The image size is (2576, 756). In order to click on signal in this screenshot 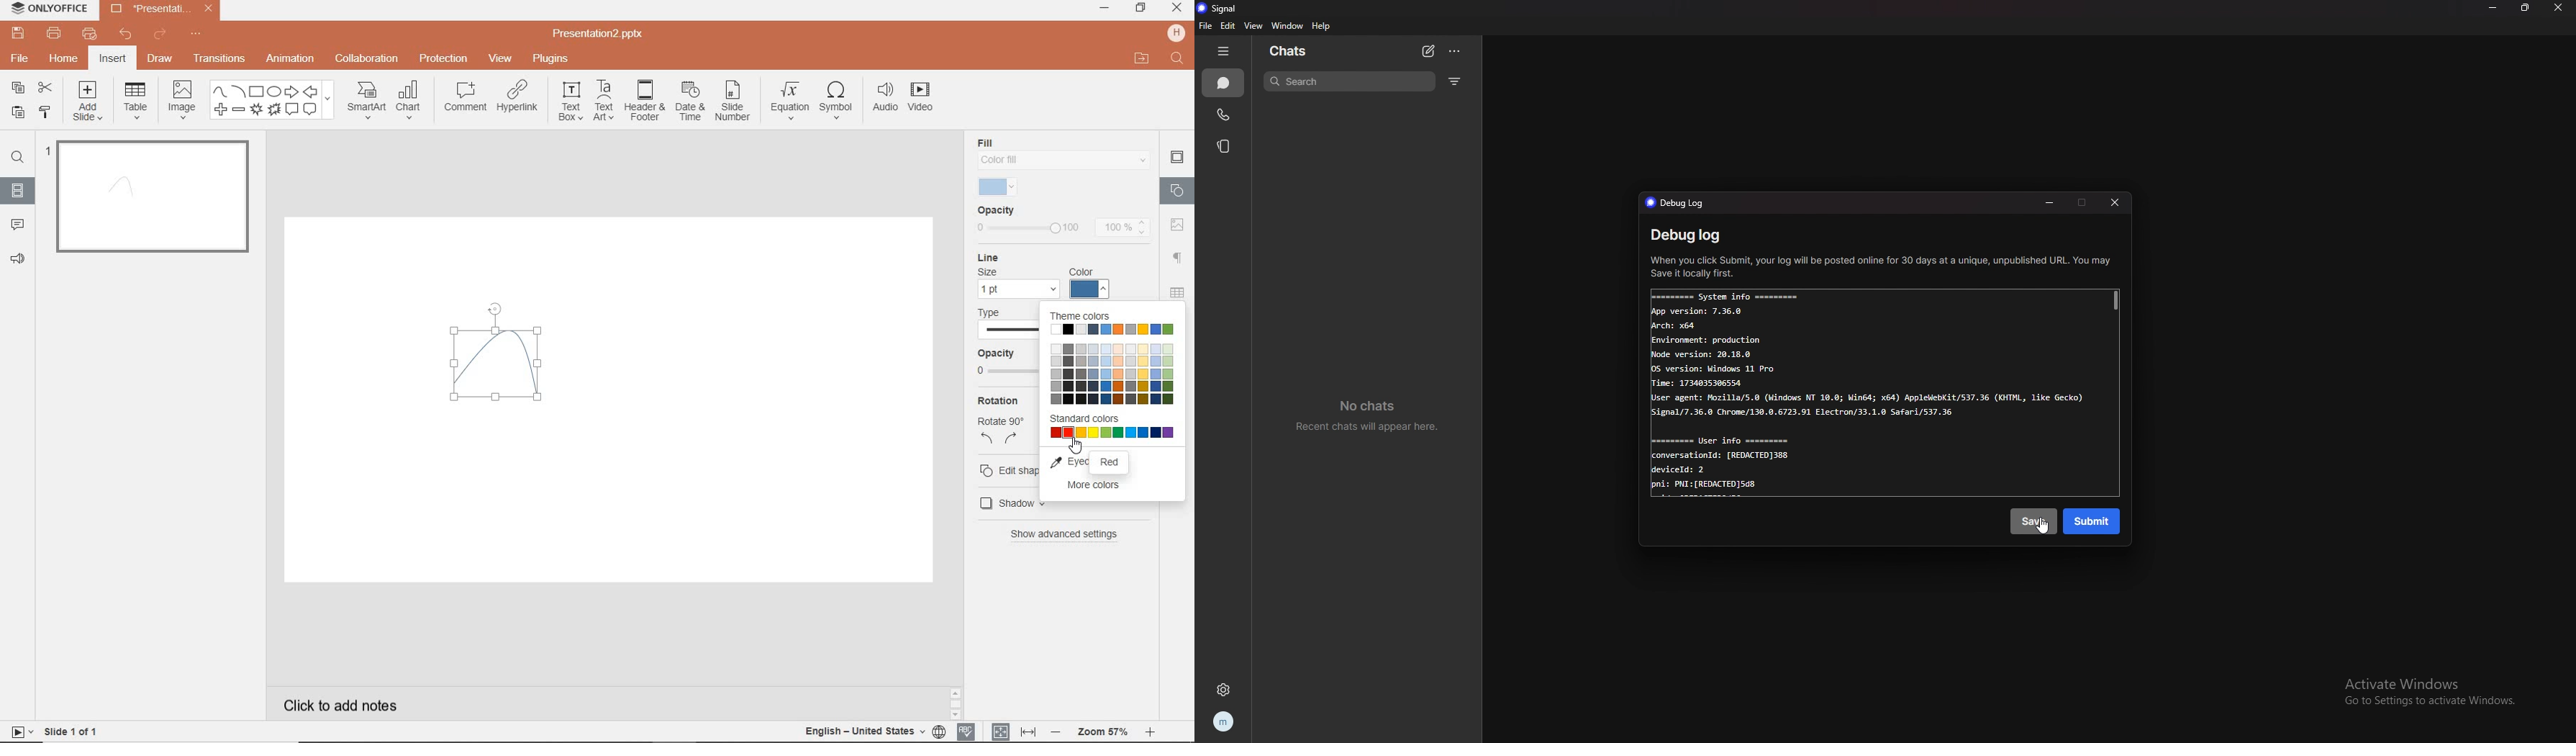, I will do `click(1222, 9)`.